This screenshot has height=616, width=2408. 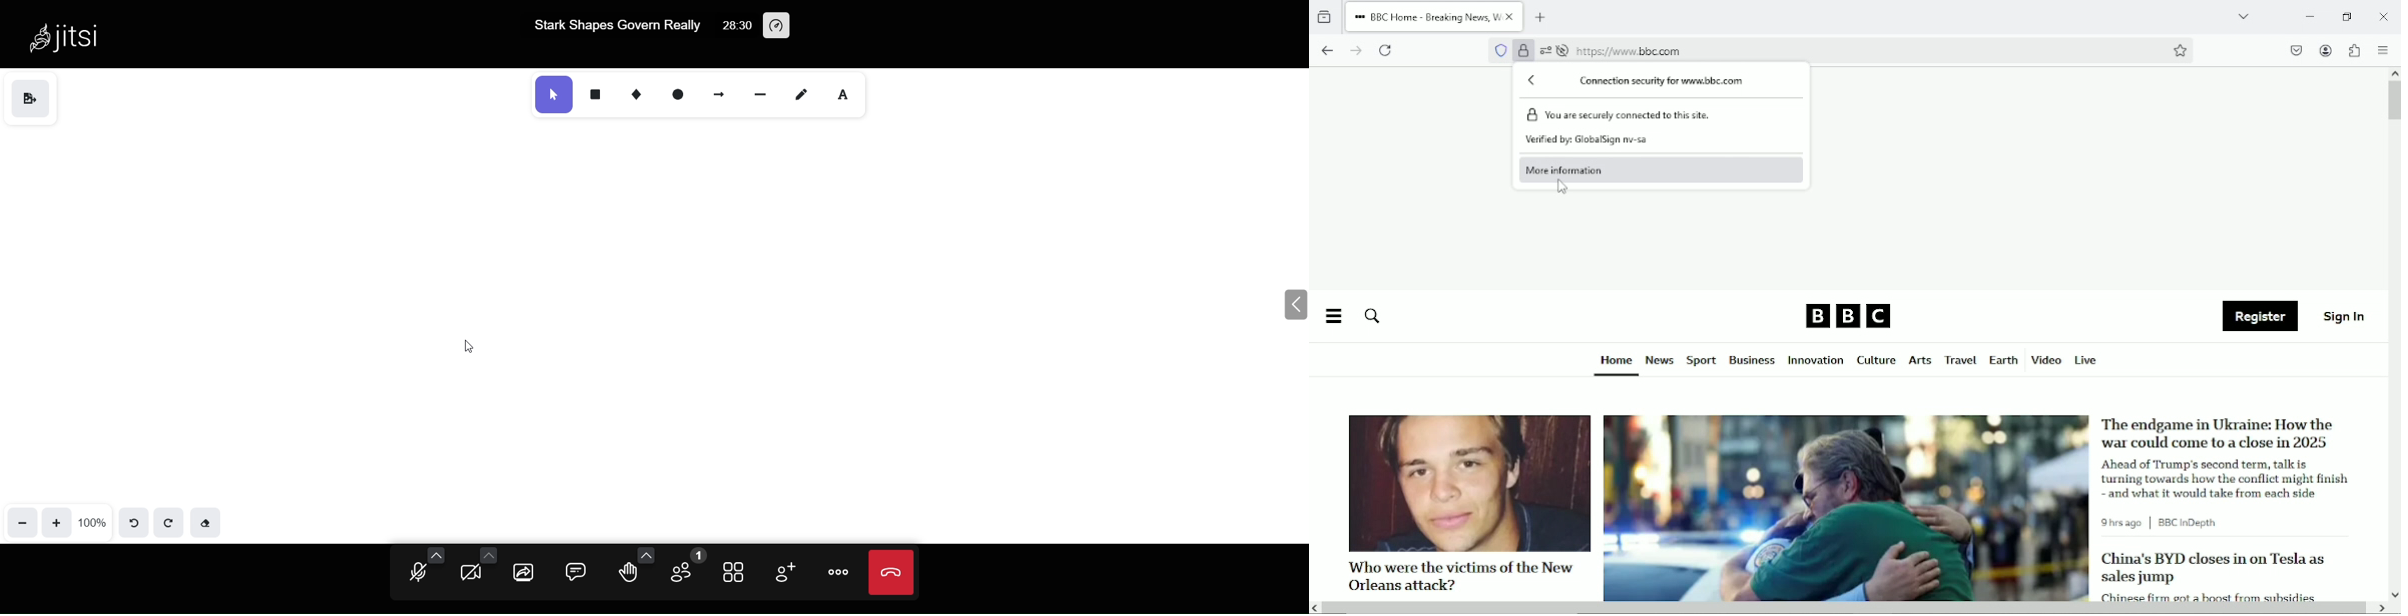 What do you see at coordinates (1333, 316) in the screenshot?
I see `Menu` at bounding box center [1333, 316].